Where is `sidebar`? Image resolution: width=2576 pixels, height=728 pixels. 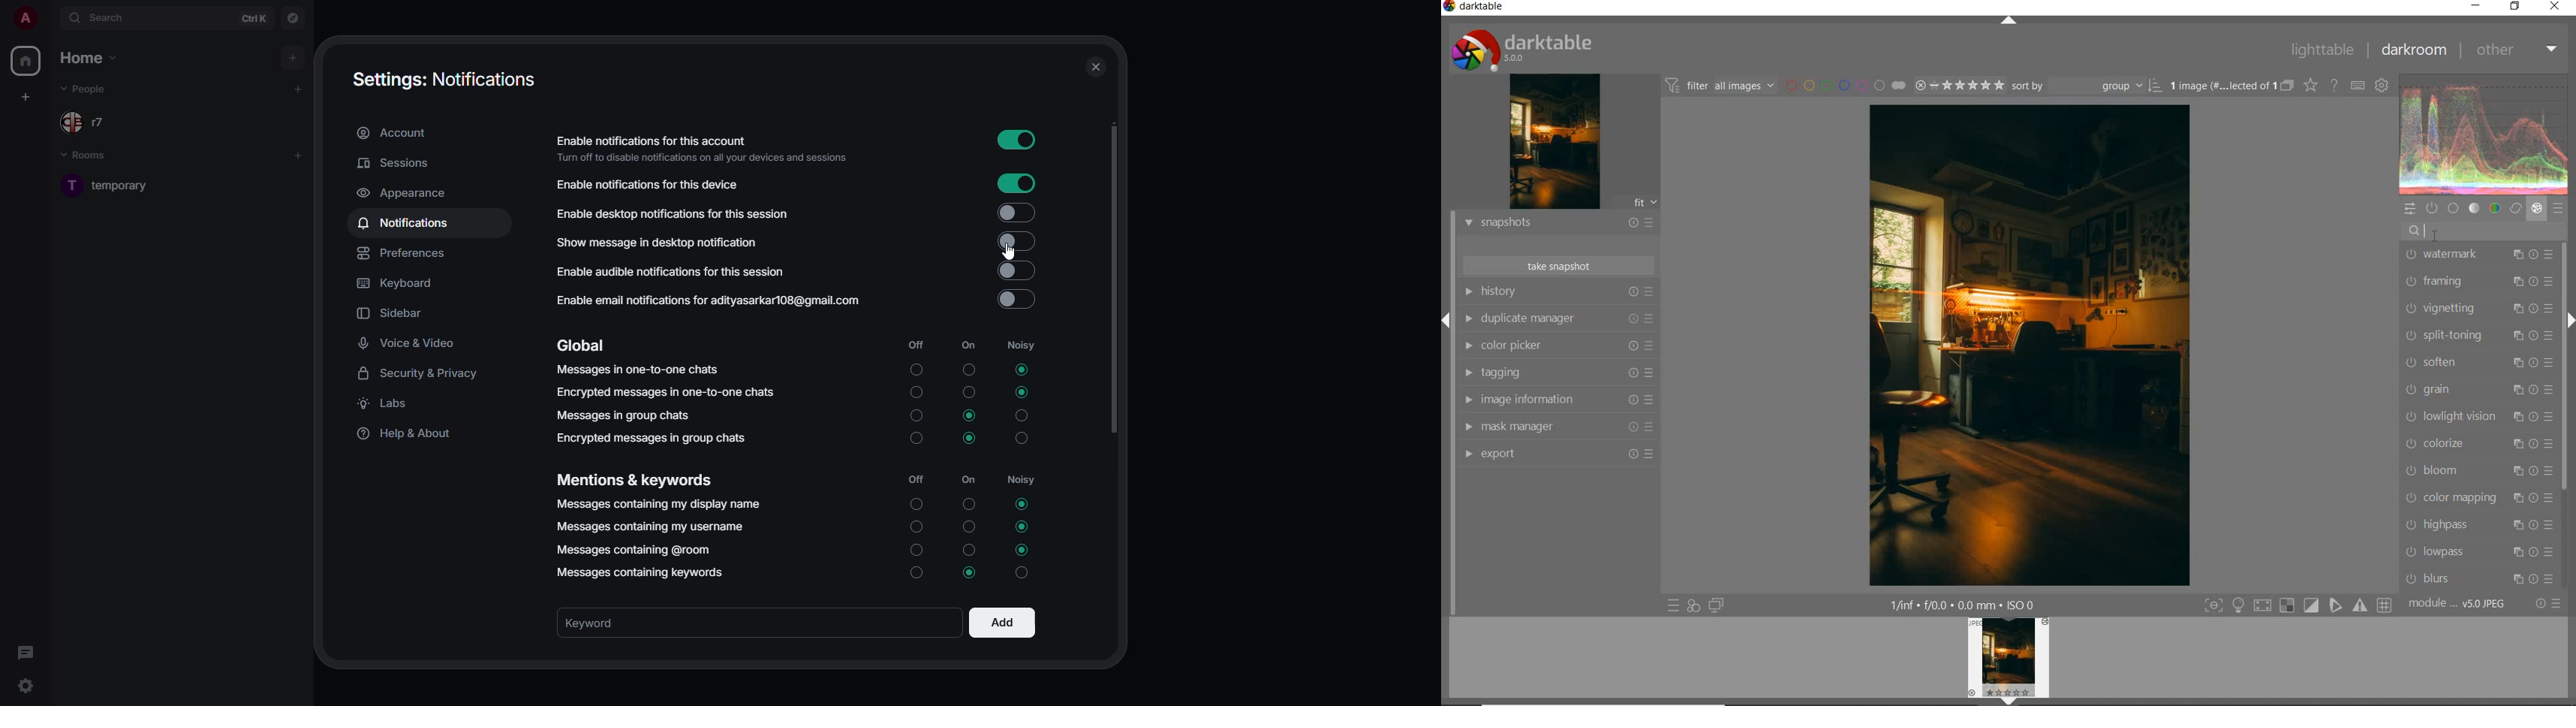
sidebar is located at coordinates (393, 312).